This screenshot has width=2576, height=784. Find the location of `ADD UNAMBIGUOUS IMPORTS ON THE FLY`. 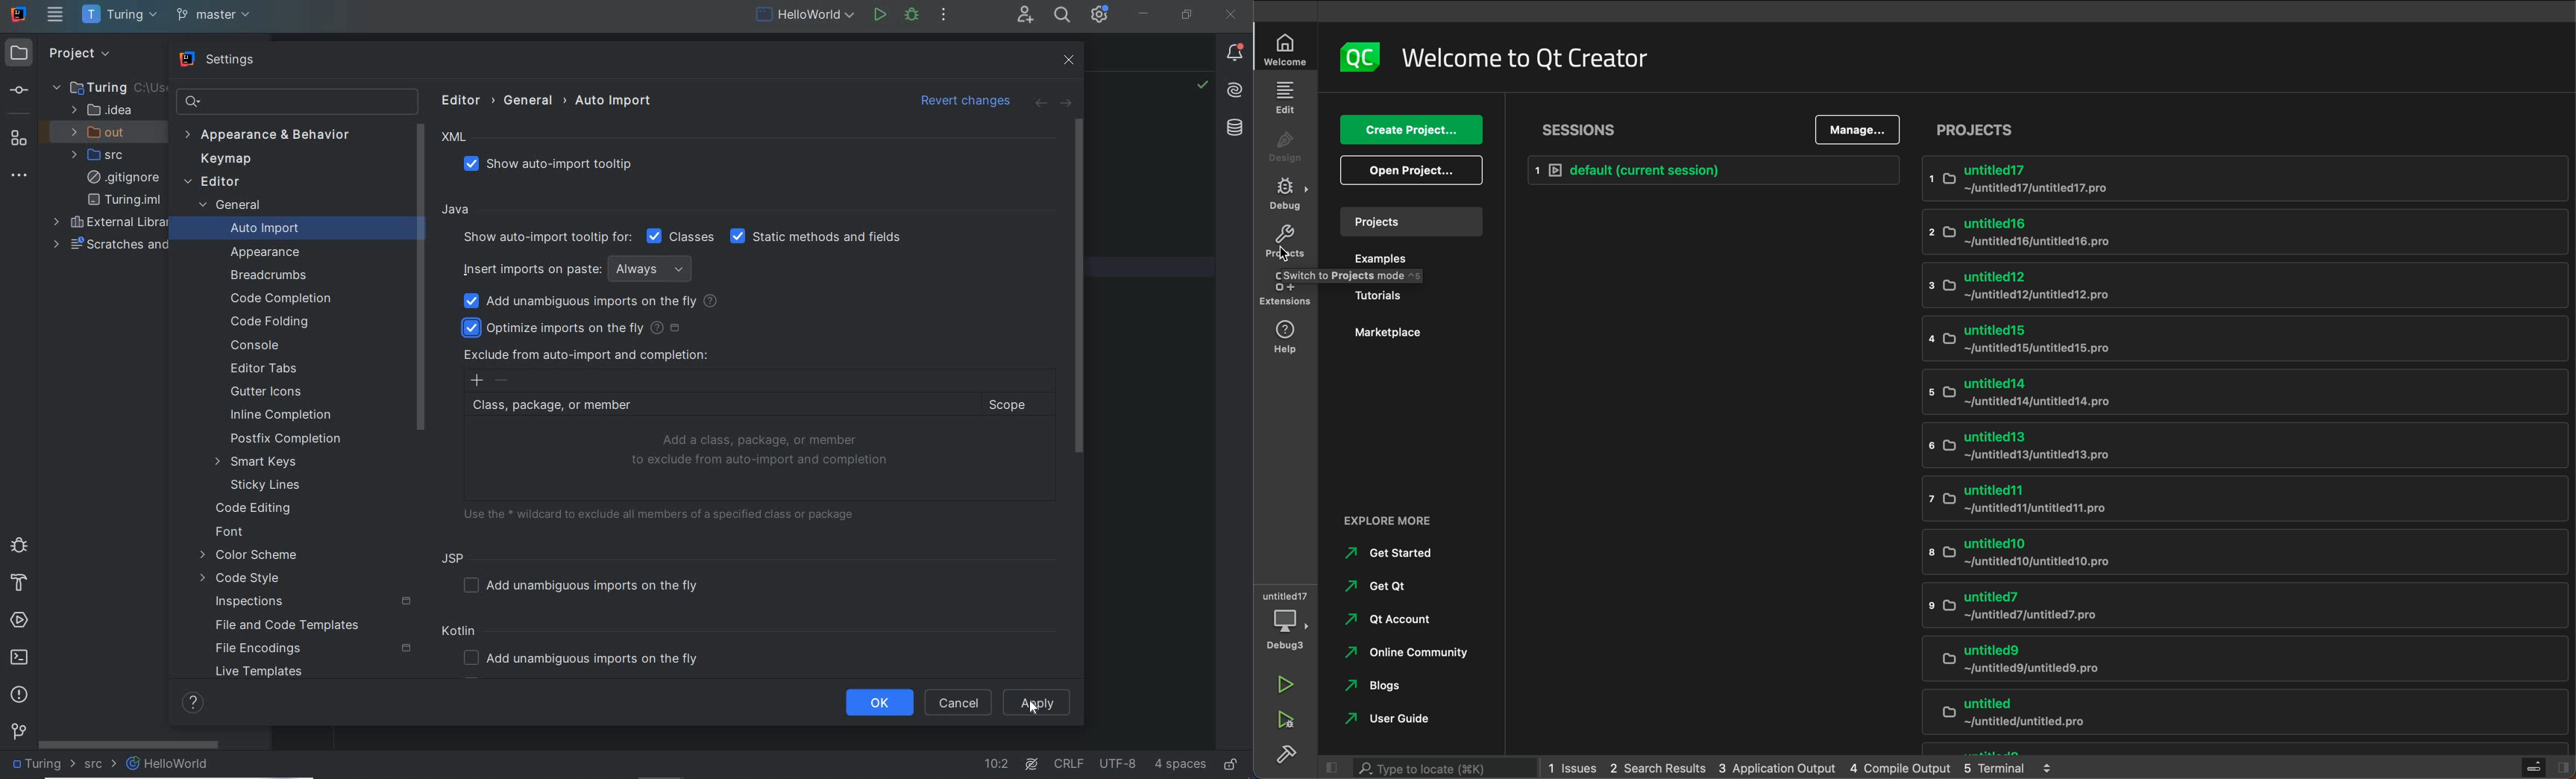

ADD UNAMBIGUOUS IMPORTS ON THE FLY is located at coordinates (586, 660).